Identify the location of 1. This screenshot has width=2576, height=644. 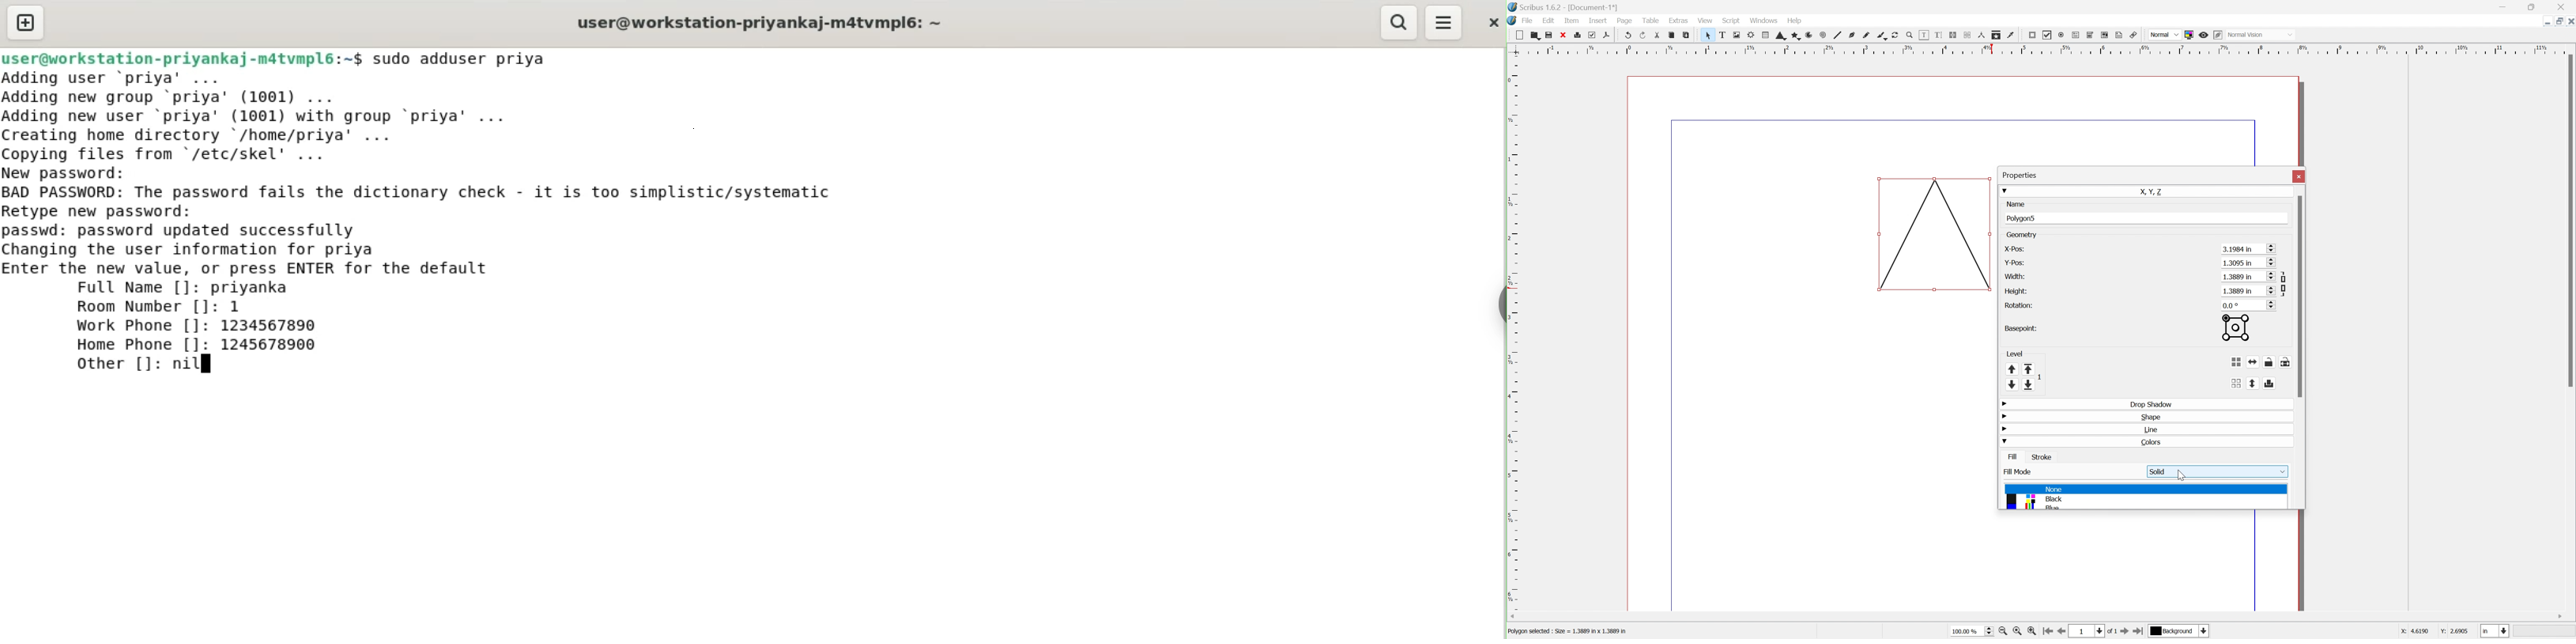
(2082, 631).